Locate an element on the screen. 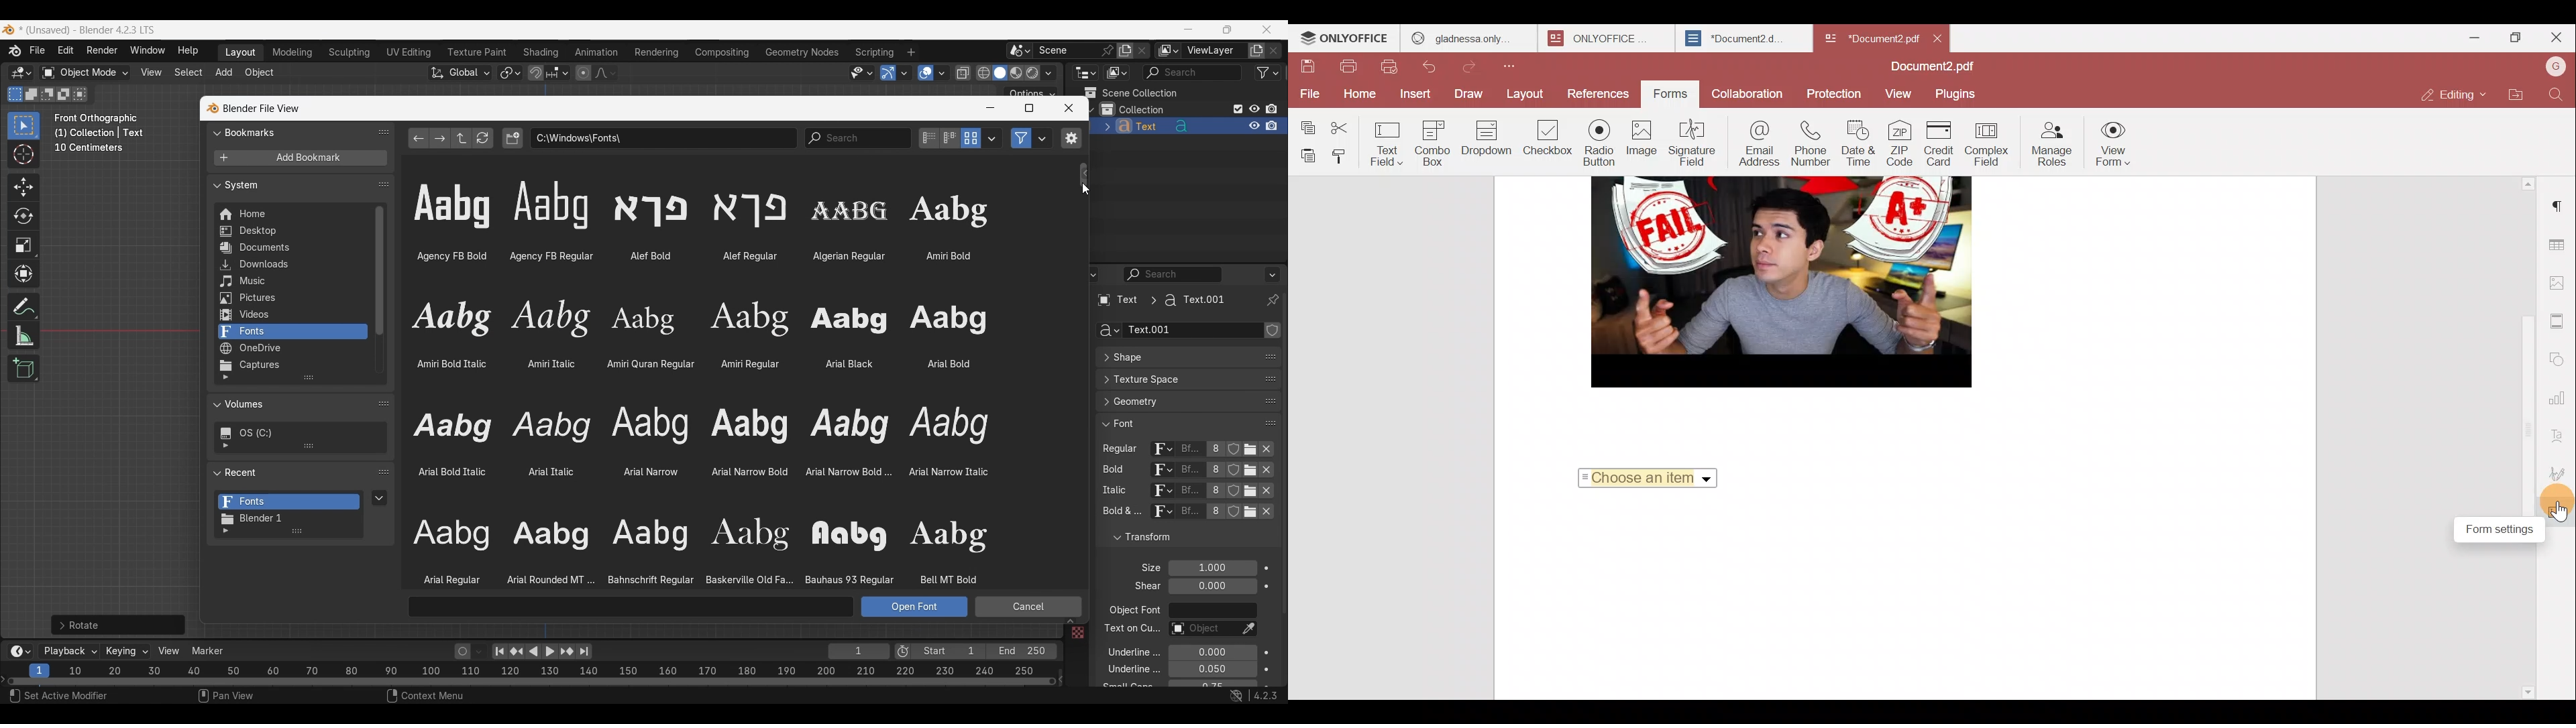 The width and height of the screenshot is (2576, 728). Complex field is located at coordinates (1988, 146).